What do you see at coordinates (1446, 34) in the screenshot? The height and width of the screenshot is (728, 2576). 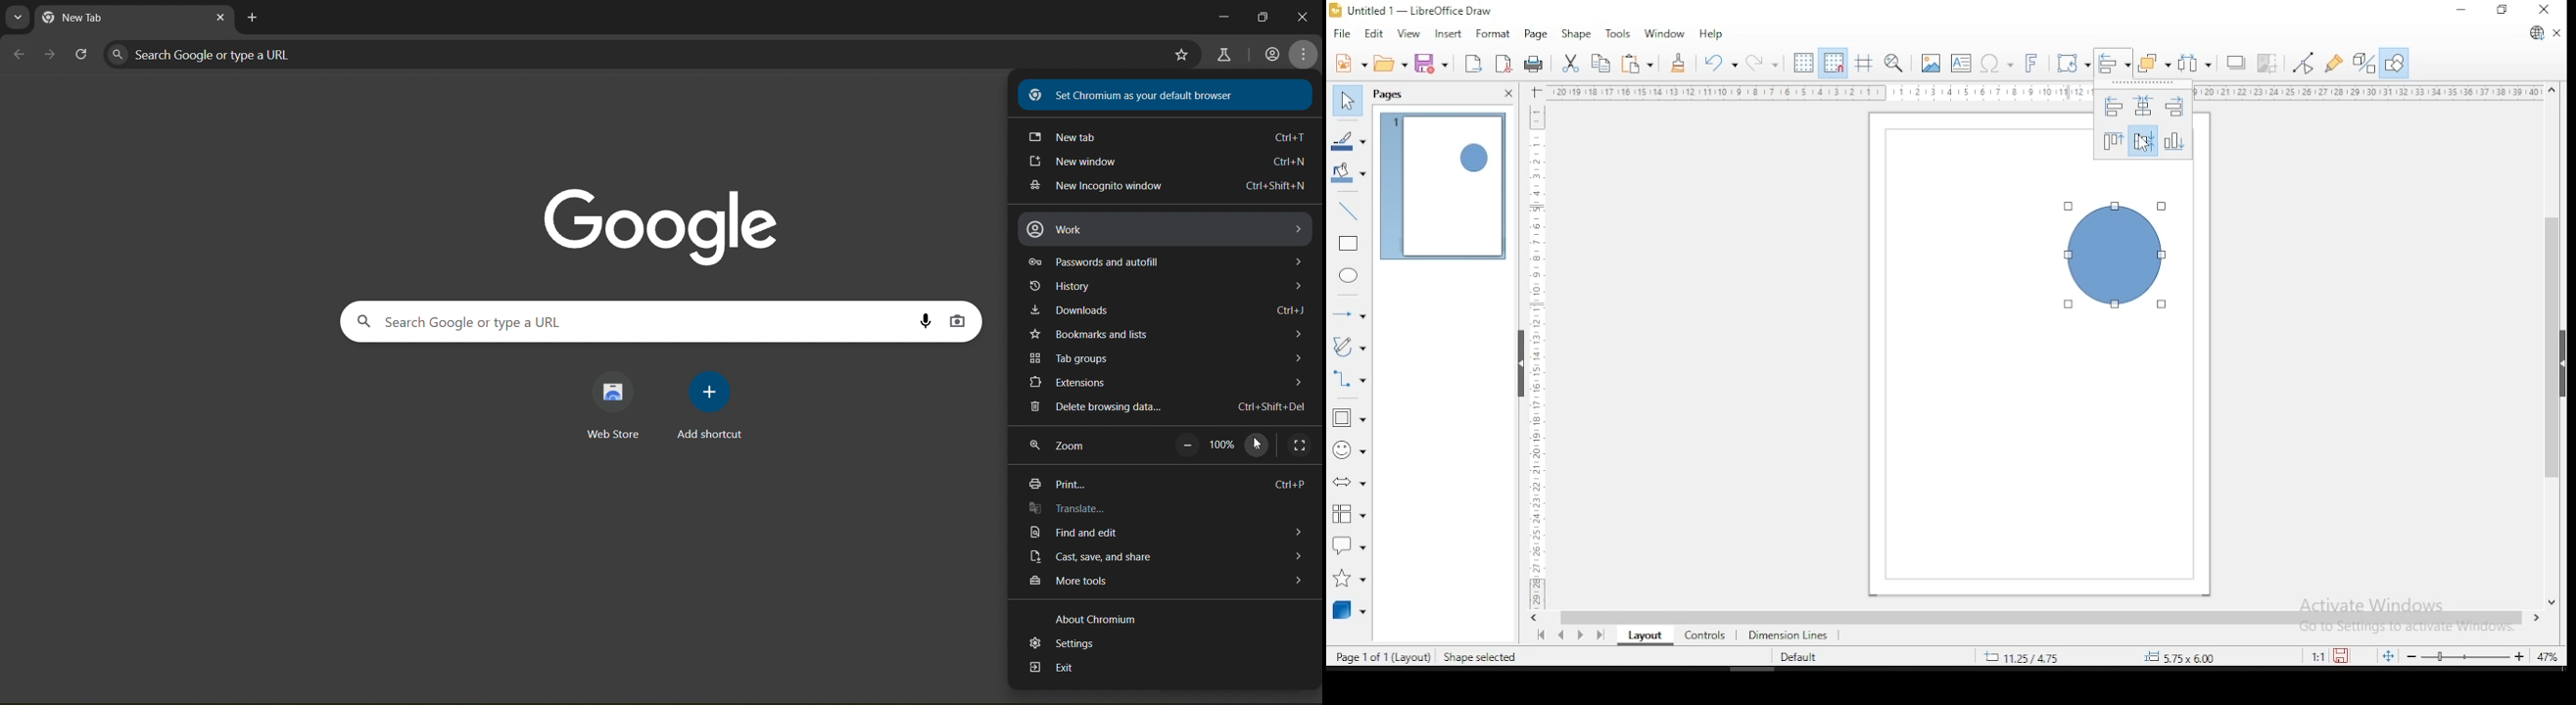 I see `insert` at bounding box center [1446, 34].